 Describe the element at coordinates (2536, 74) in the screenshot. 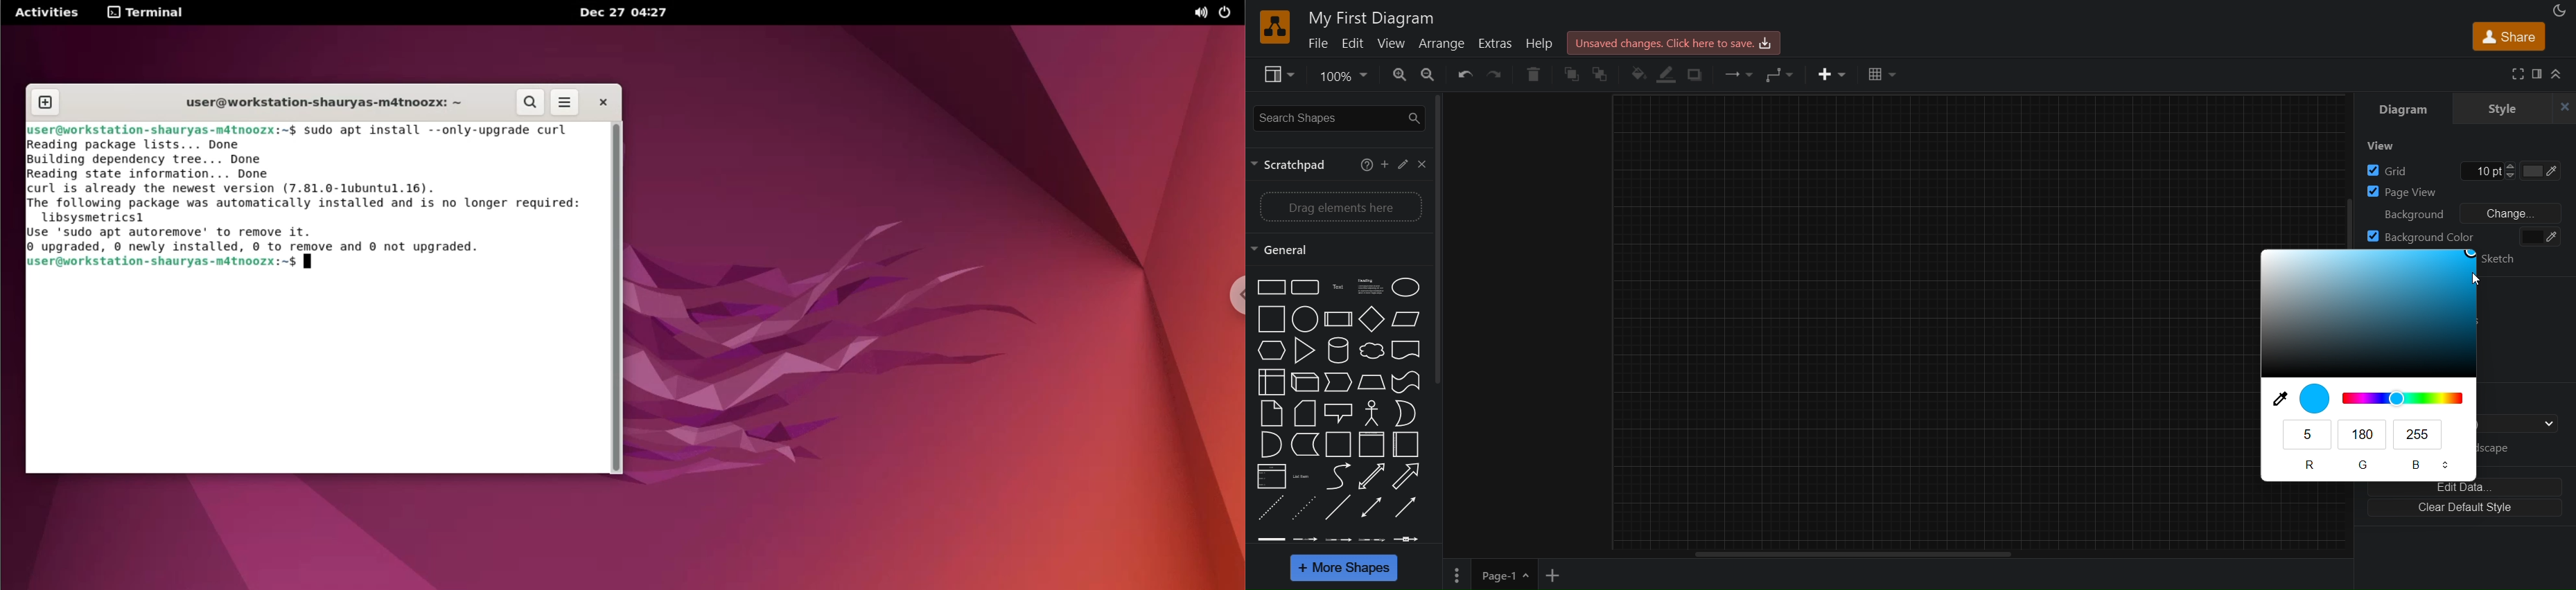

I see `format` at that location.